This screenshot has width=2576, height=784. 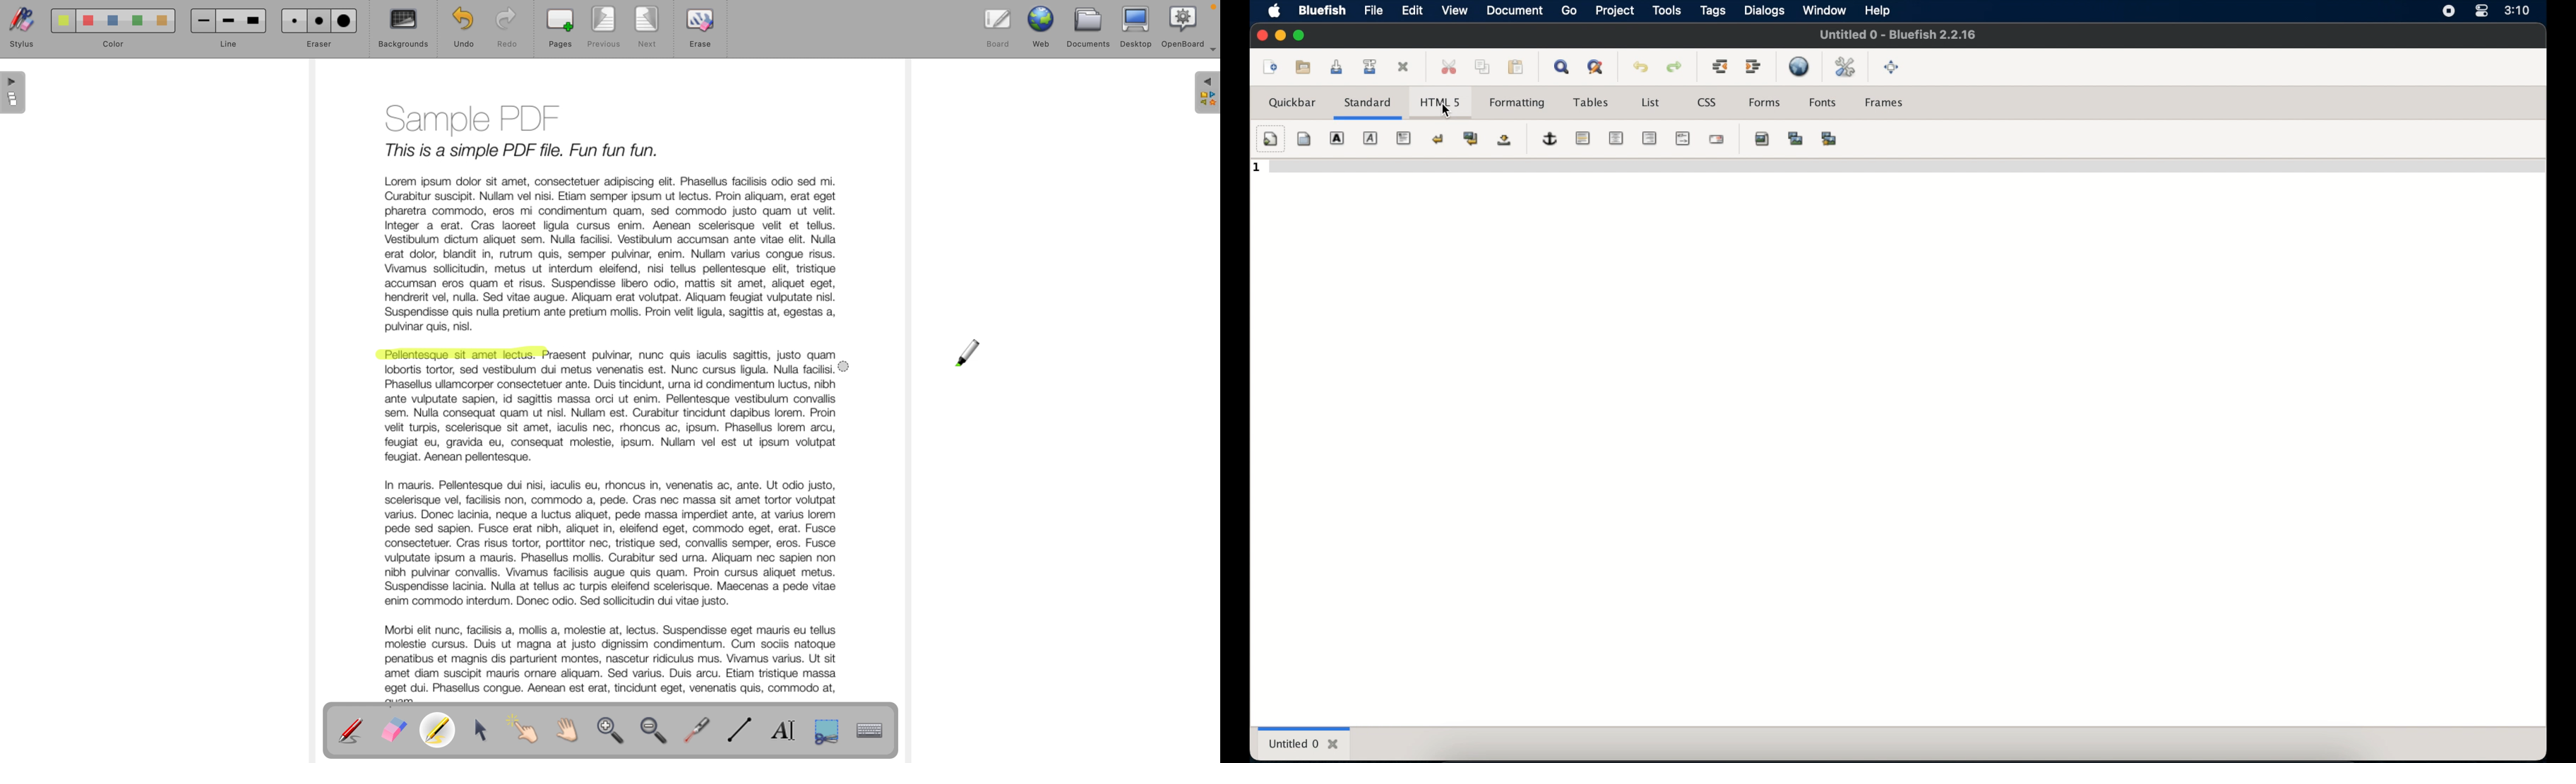 I want to click on tables, so click(x=1591, y=102).